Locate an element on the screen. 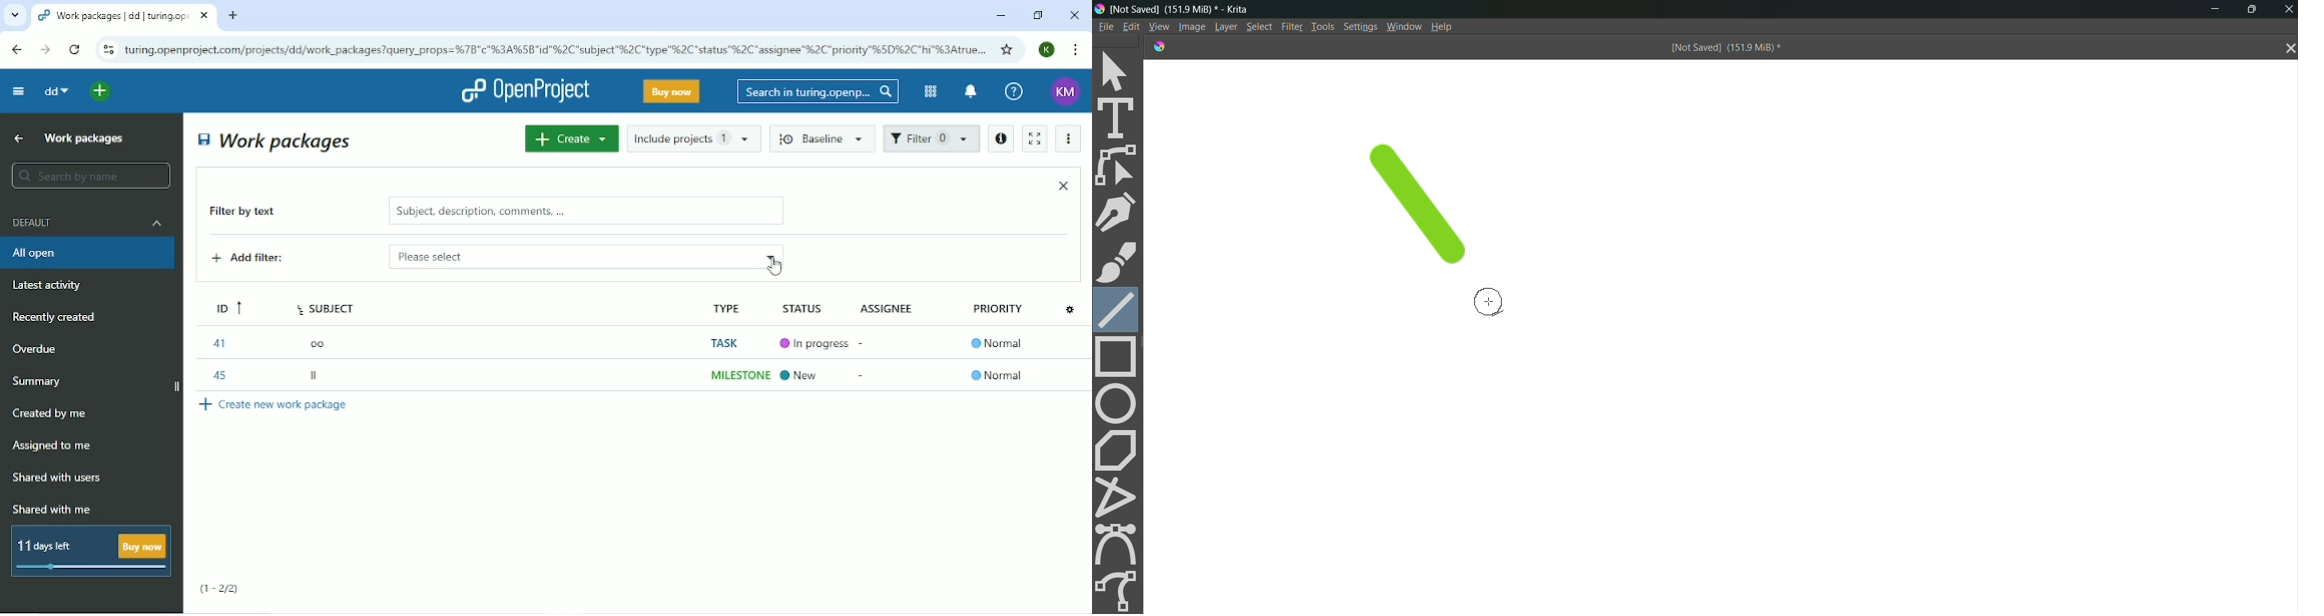 The width and height of the screenshot is (2324, 616). dd is located at coordinates (55, 91).